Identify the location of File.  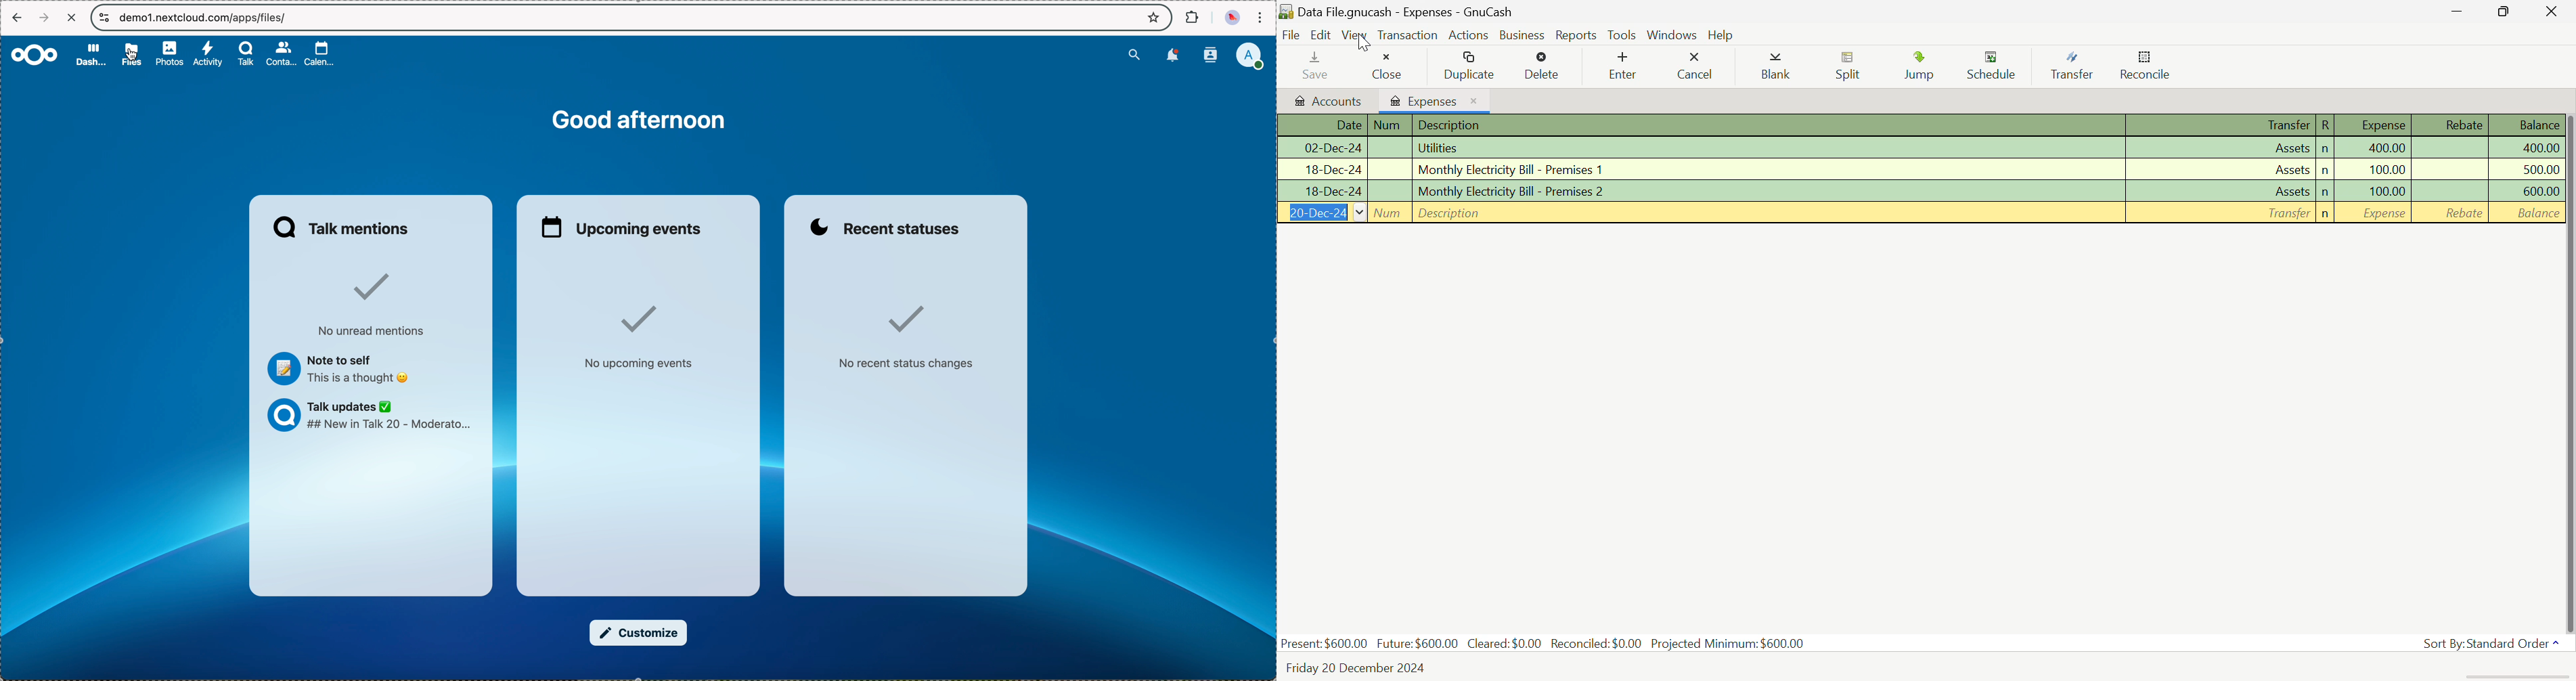
(1291, 35).